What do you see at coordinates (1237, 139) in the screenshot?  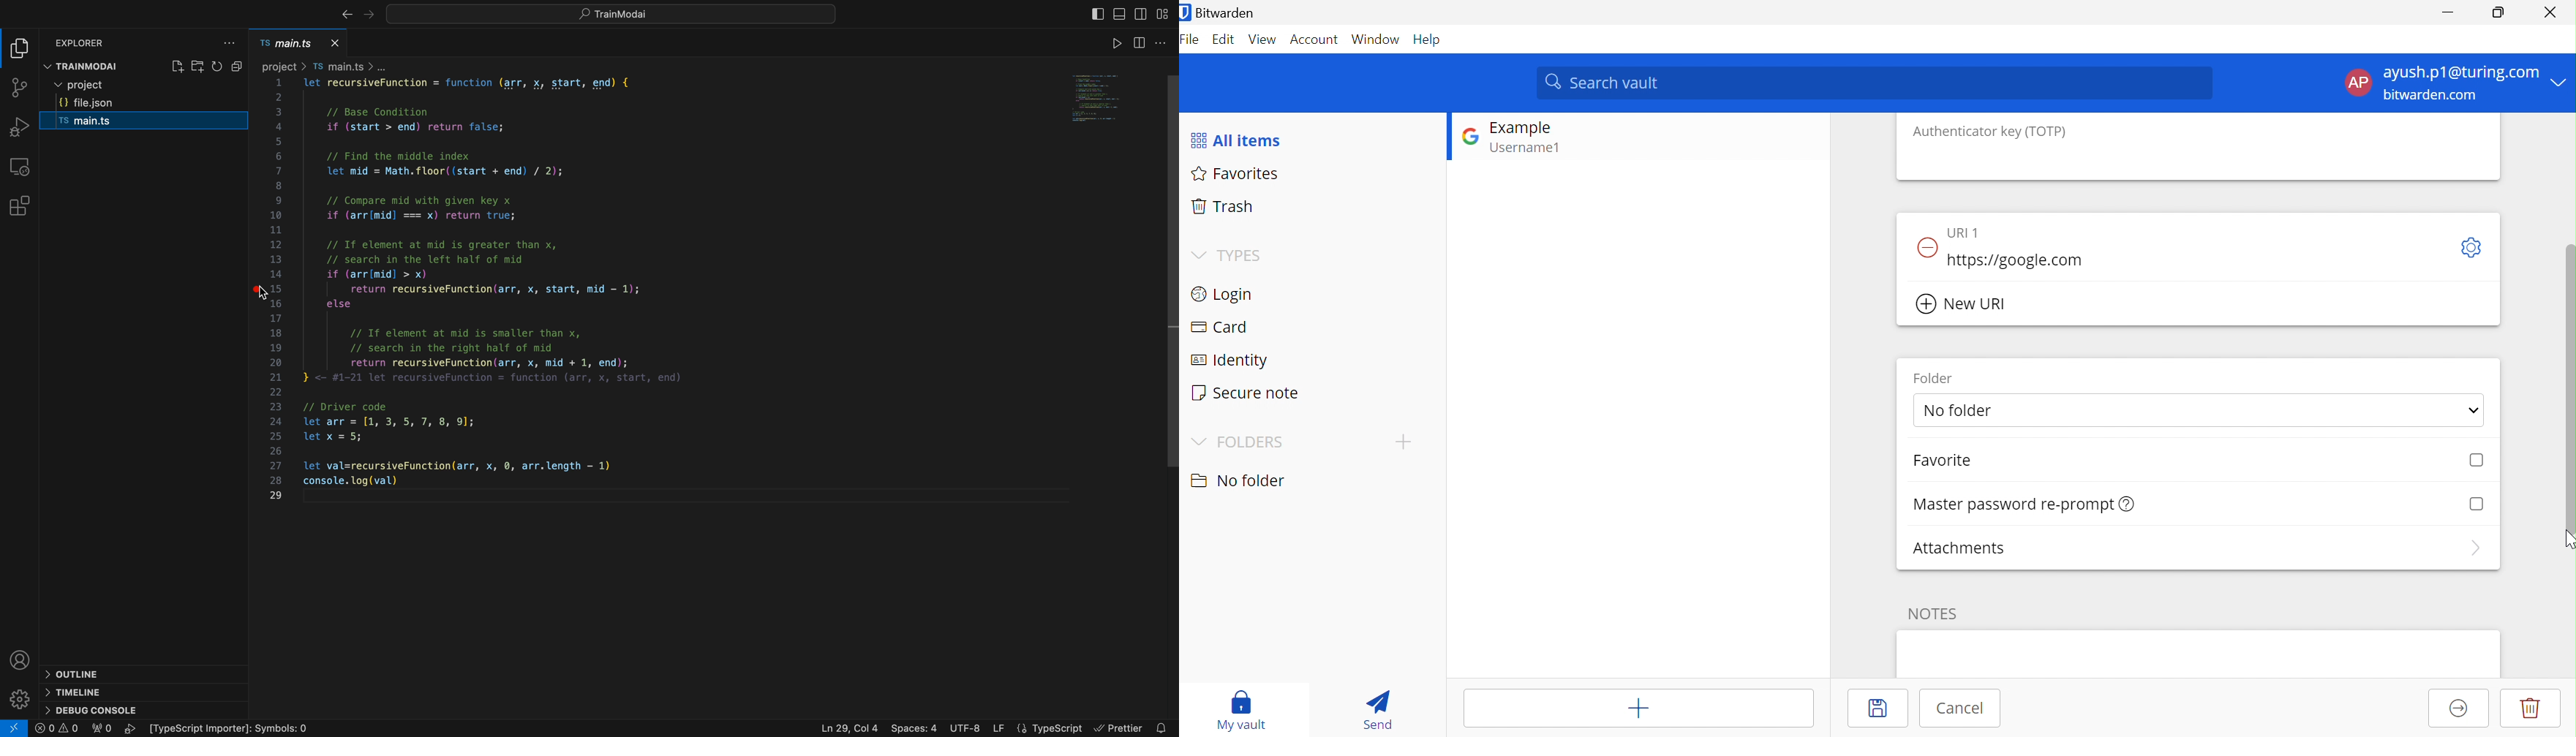 I see `All items` at bounding box center [1237, 139].